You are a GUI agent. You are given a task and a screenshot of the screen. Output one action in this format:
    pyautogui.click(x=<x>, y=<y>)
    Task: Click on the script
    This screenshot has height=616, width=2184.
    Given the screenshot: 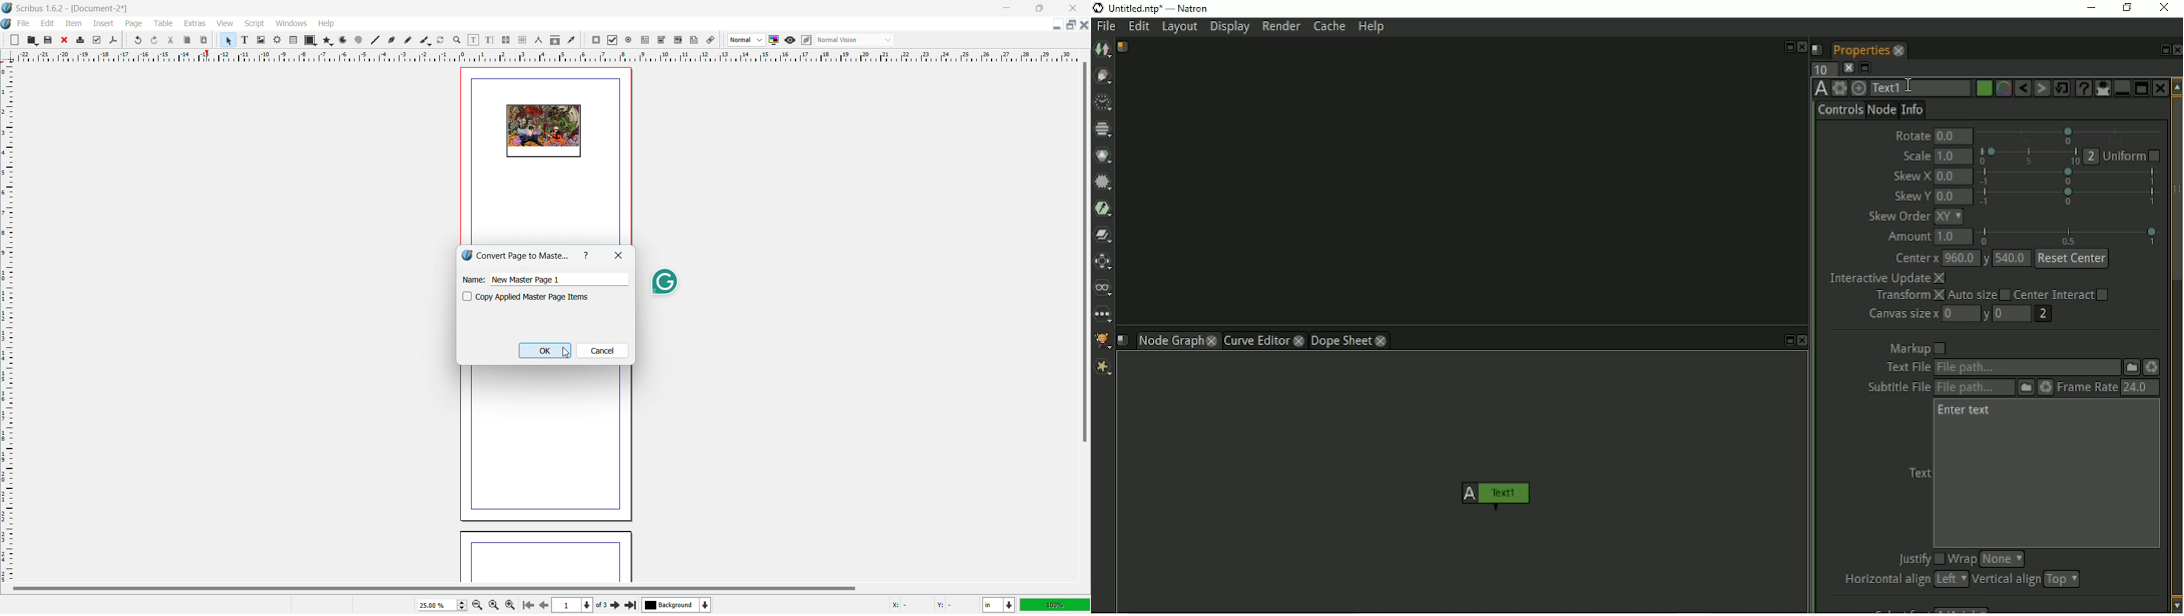 What is the action you would take?
    pyautogui.click(x=255, y=24)
    